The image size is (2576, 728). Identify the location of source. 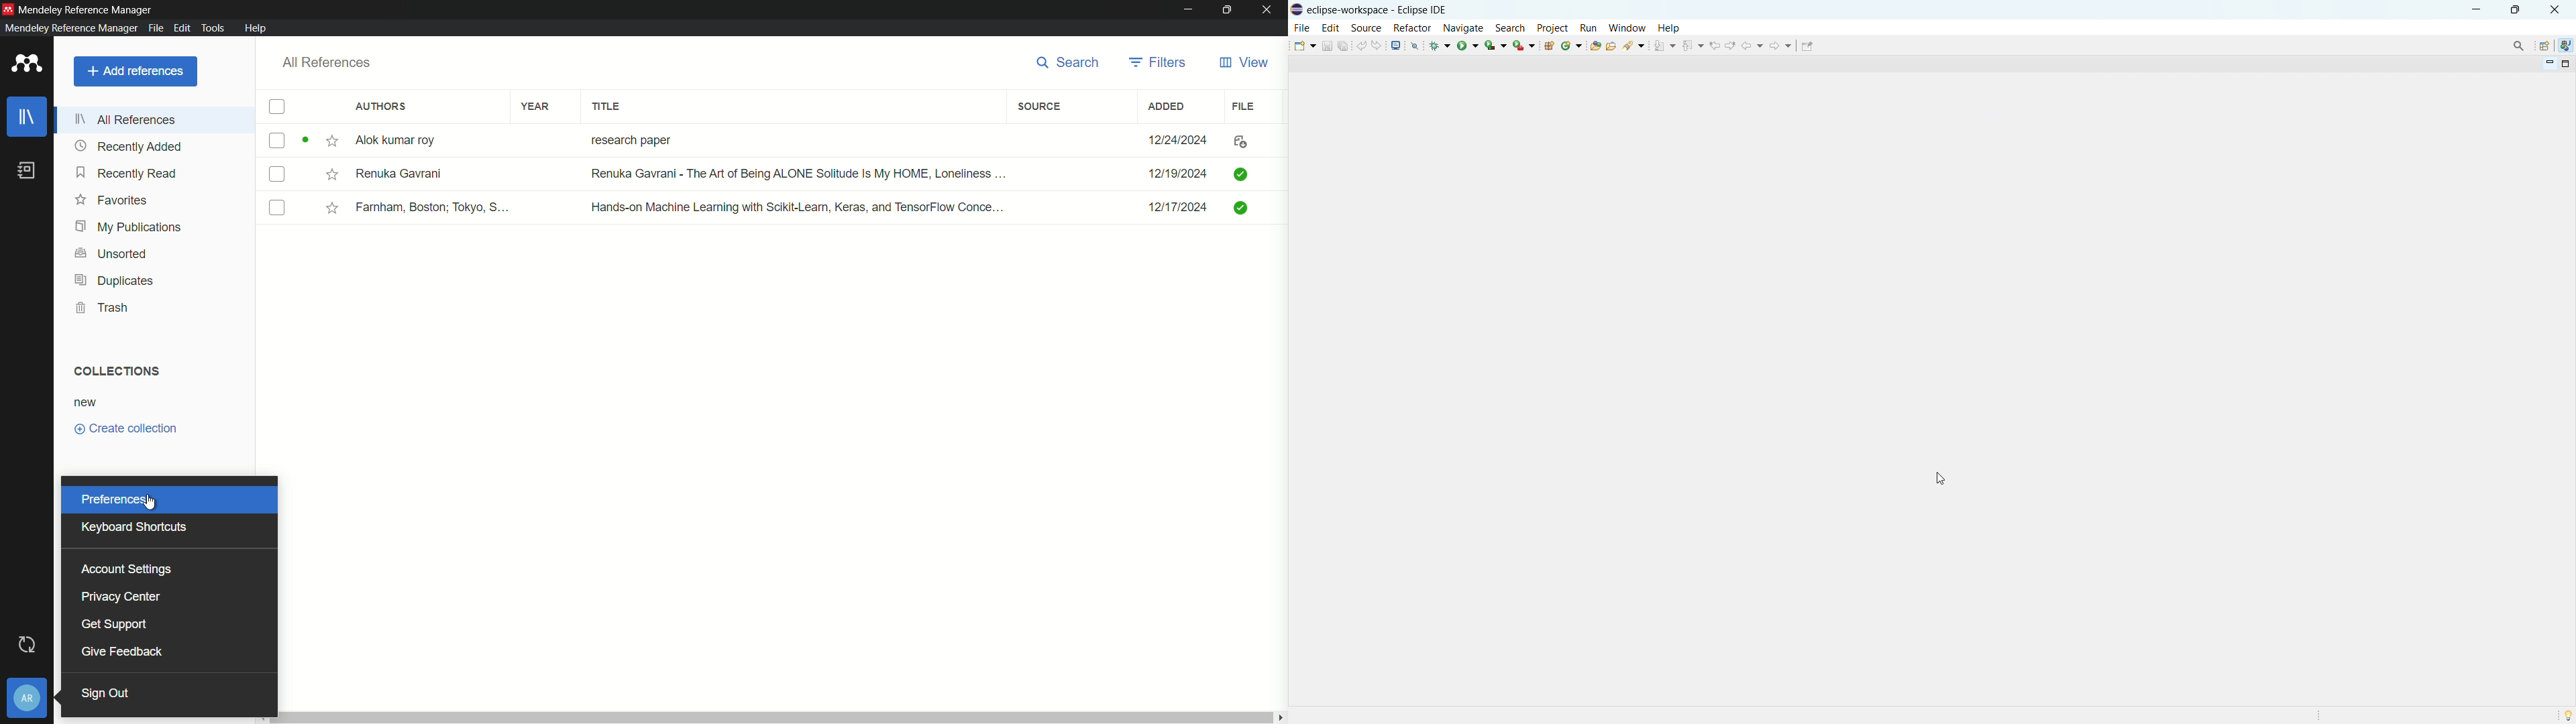
(1039, 107).